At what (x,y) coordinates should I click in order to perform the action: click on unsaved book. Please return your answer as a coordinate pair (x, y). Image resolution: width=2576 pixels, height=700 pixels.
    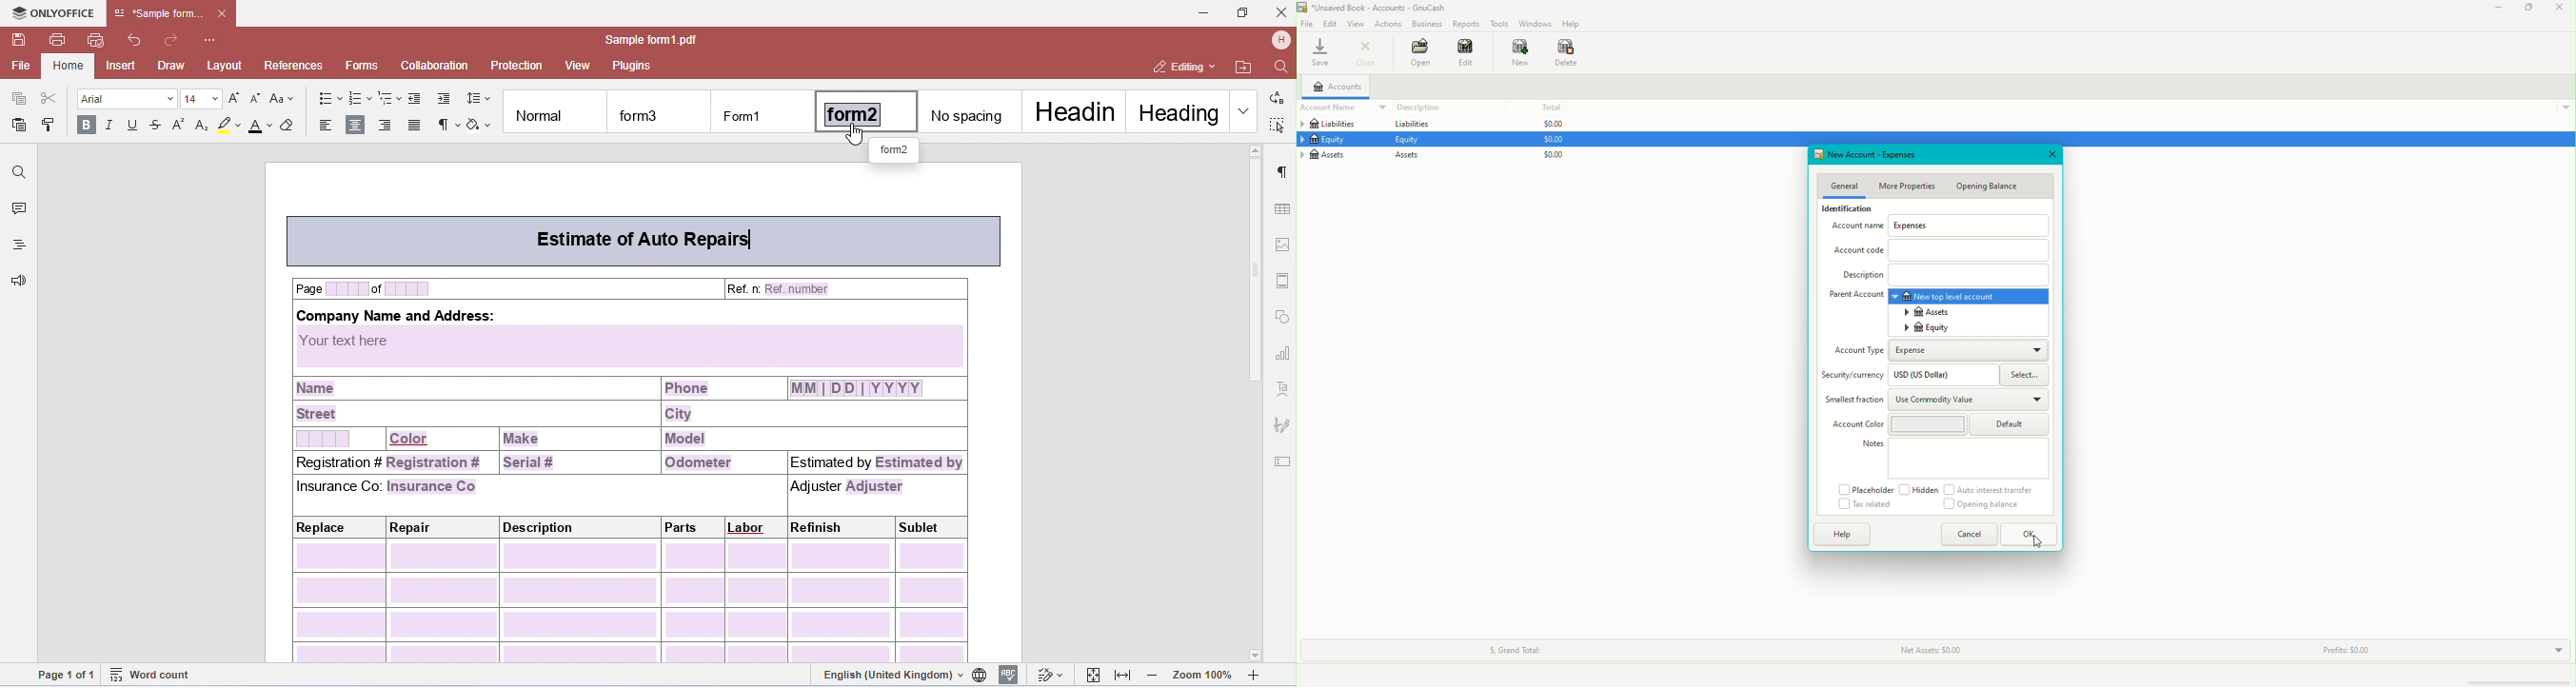
    Looking at the image, I should click on (1378, 7).